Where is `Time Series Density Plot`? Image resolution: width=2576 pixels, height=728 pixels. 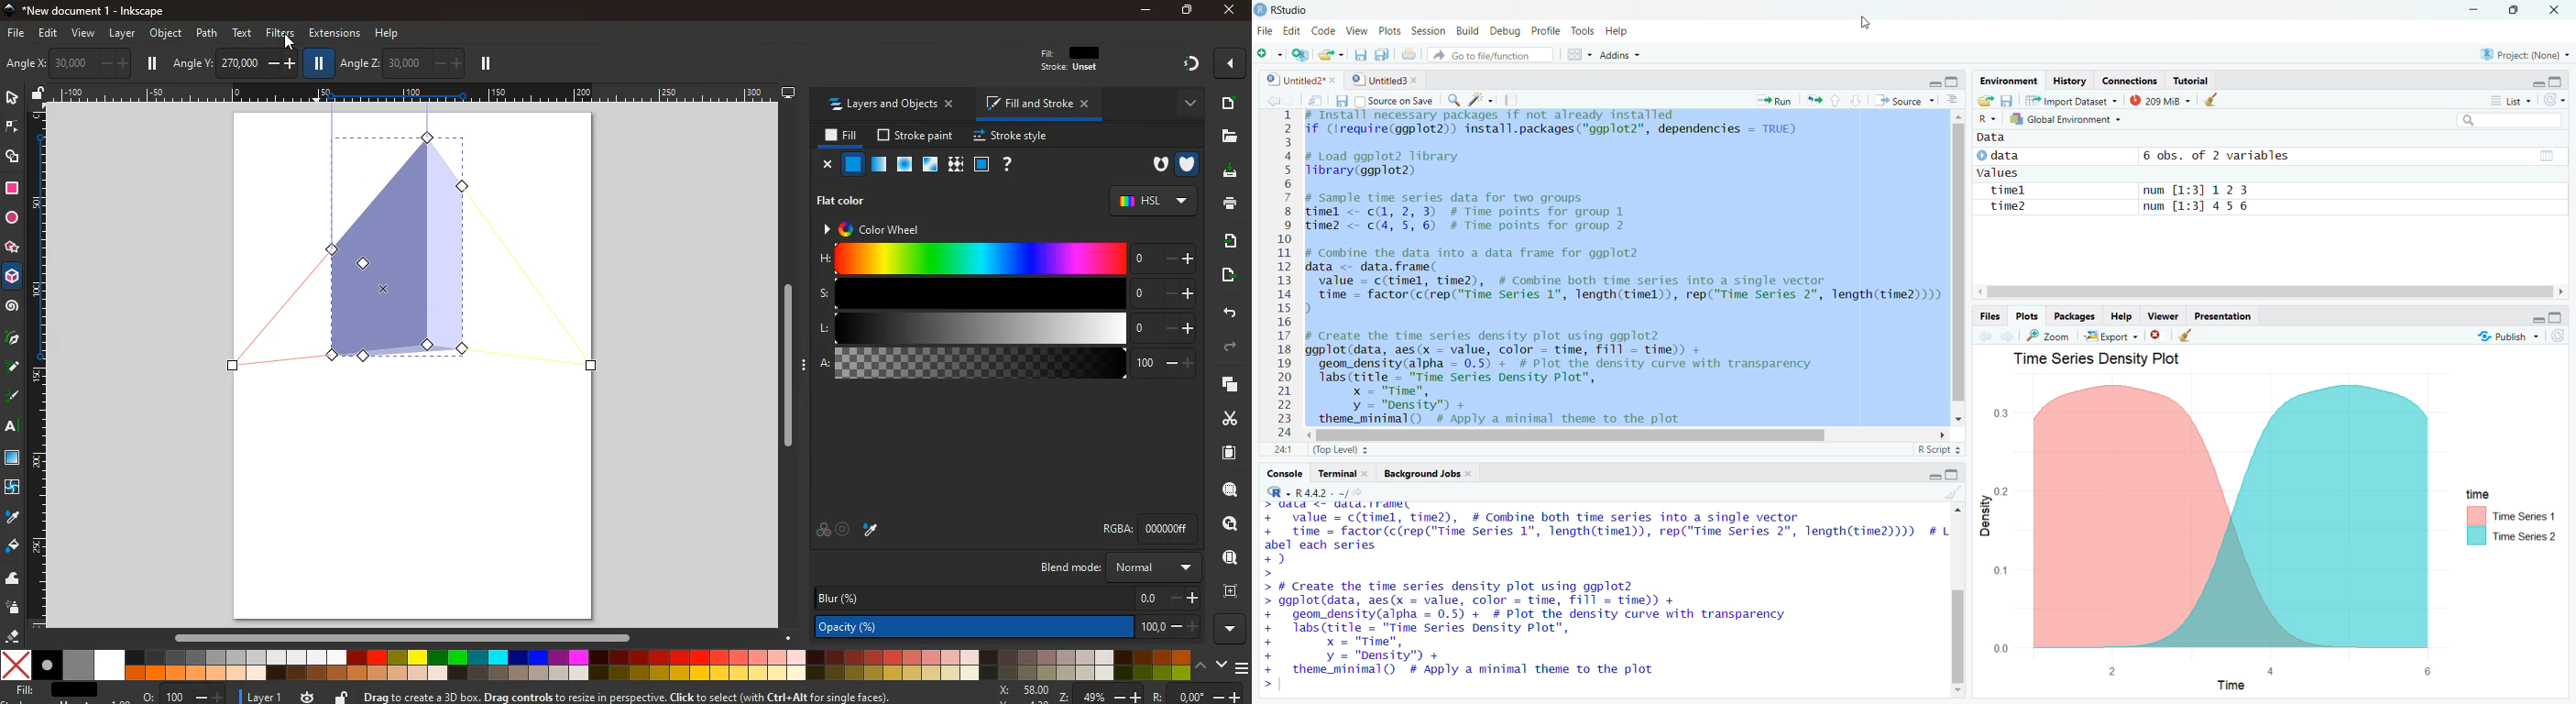
Time Series Density Plot is located at coordinates (2103, 359).